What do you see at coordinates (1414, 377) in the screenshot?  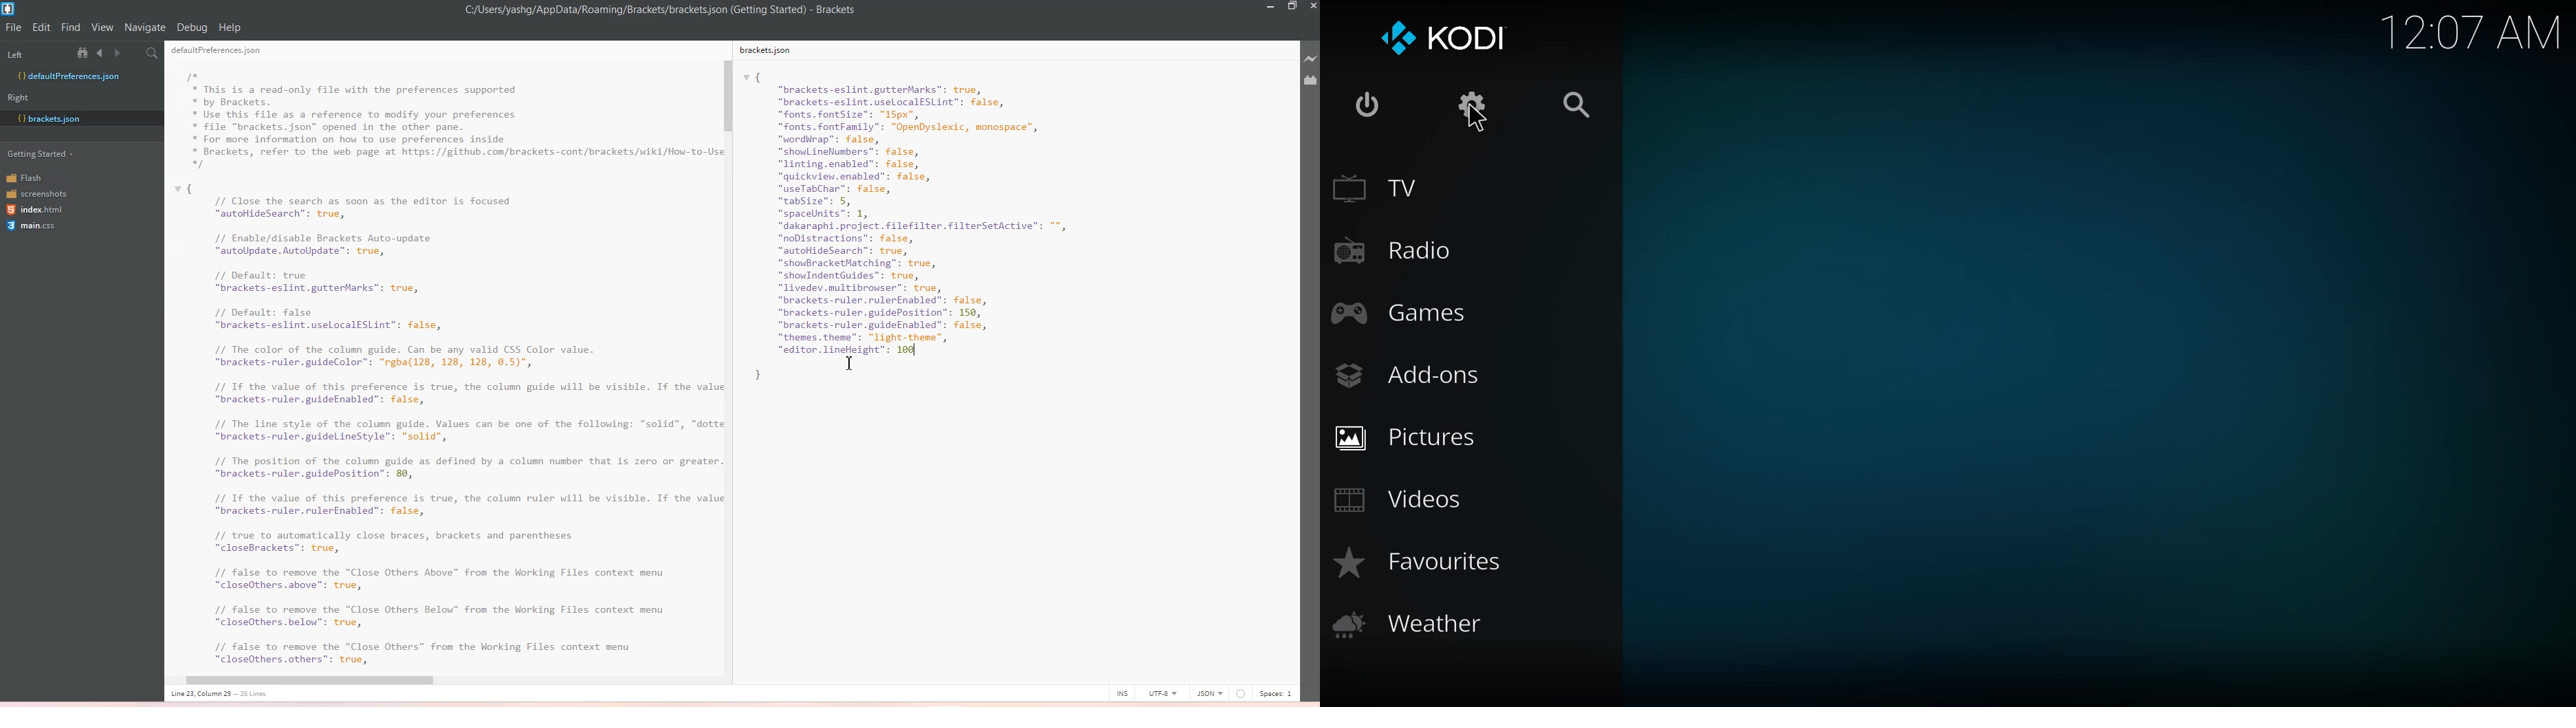 I see `add-ons` at bounding box center [1414, 377].